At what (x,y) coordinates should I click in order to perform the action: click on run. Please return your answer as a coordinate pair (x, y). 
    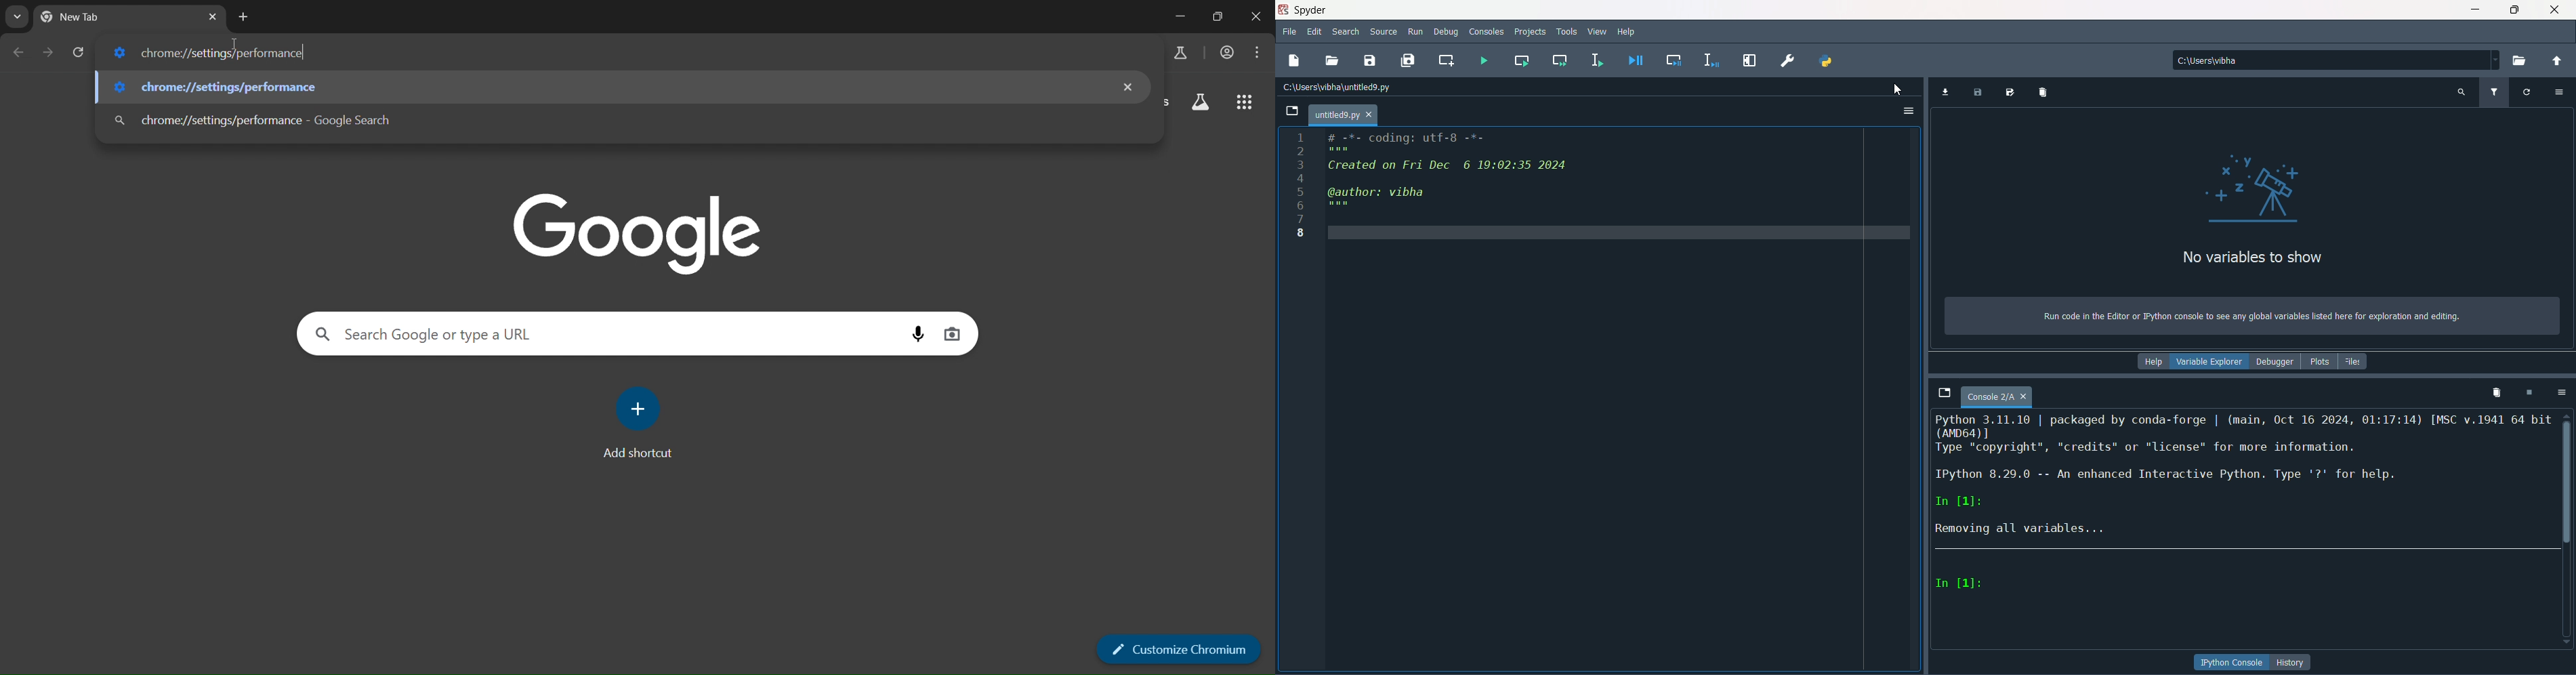
    Looking at the image, I should click on (1416, 32).